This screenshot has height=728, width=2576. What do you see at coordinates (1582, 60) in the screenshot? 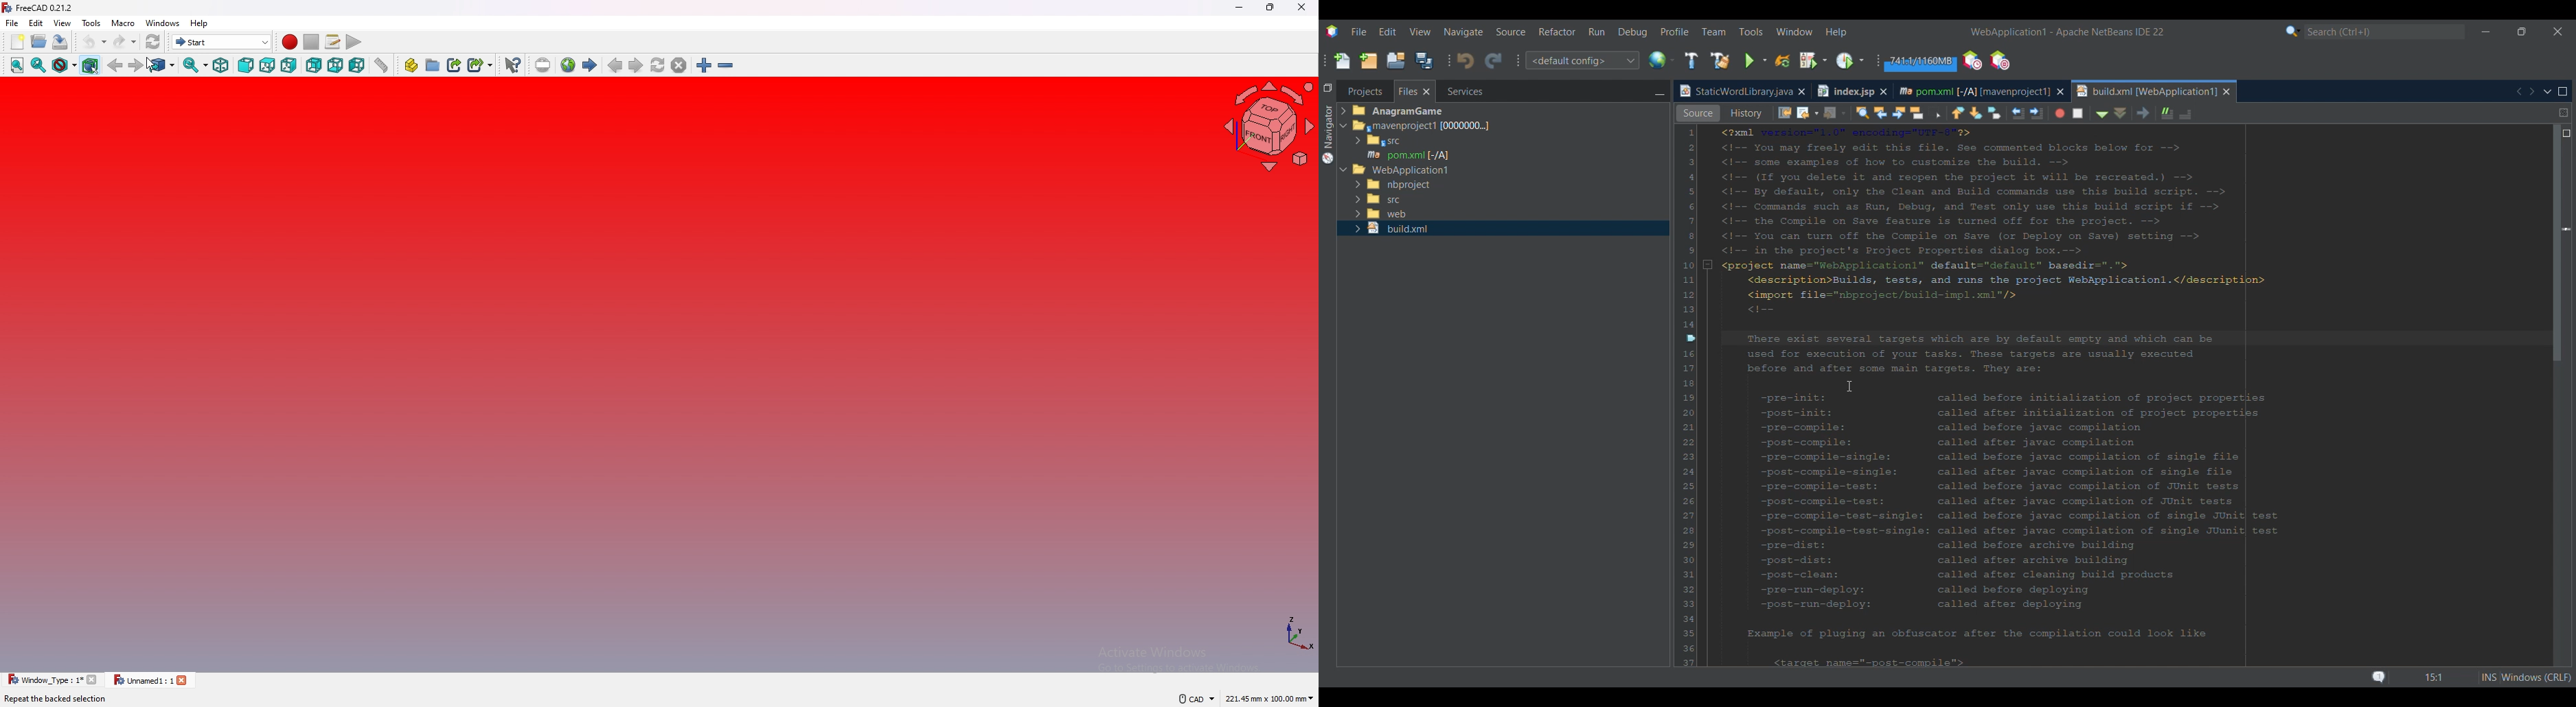
I see `Configuration options` at bounding box center [1582, 60].